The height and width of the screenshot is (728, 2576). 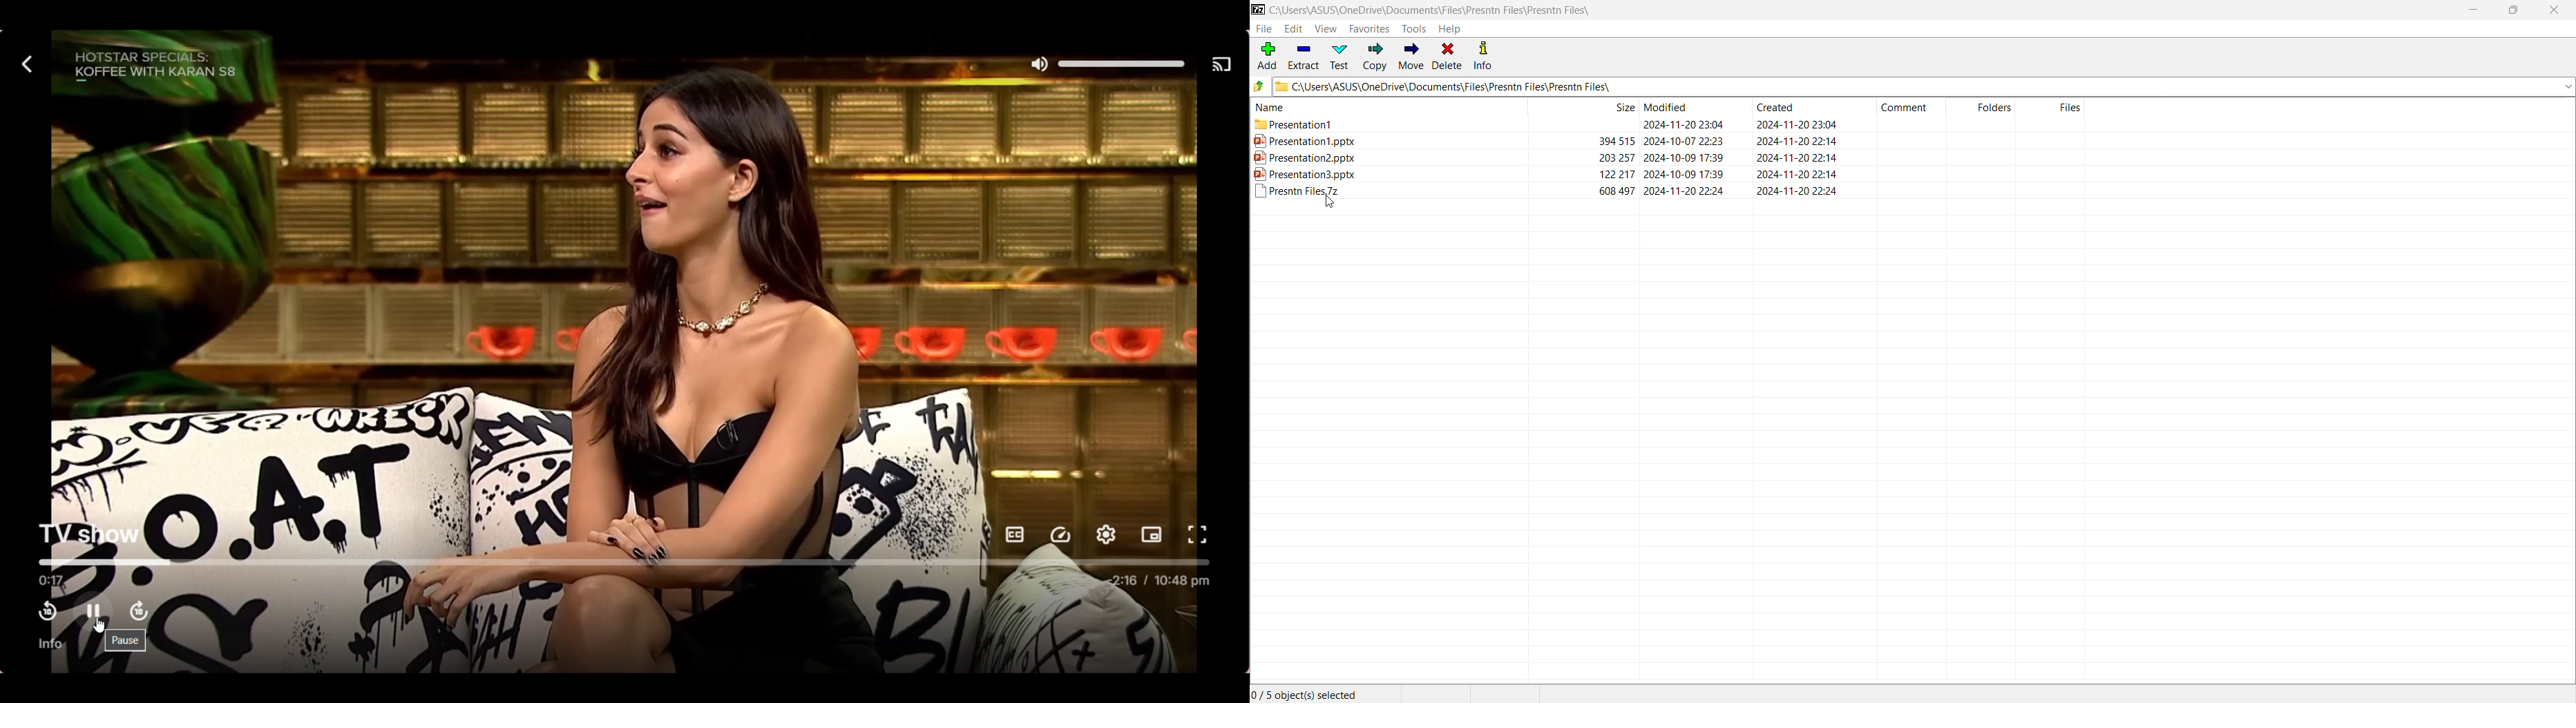 I want to click on ‘Comment, so click(x=1907, y=109).